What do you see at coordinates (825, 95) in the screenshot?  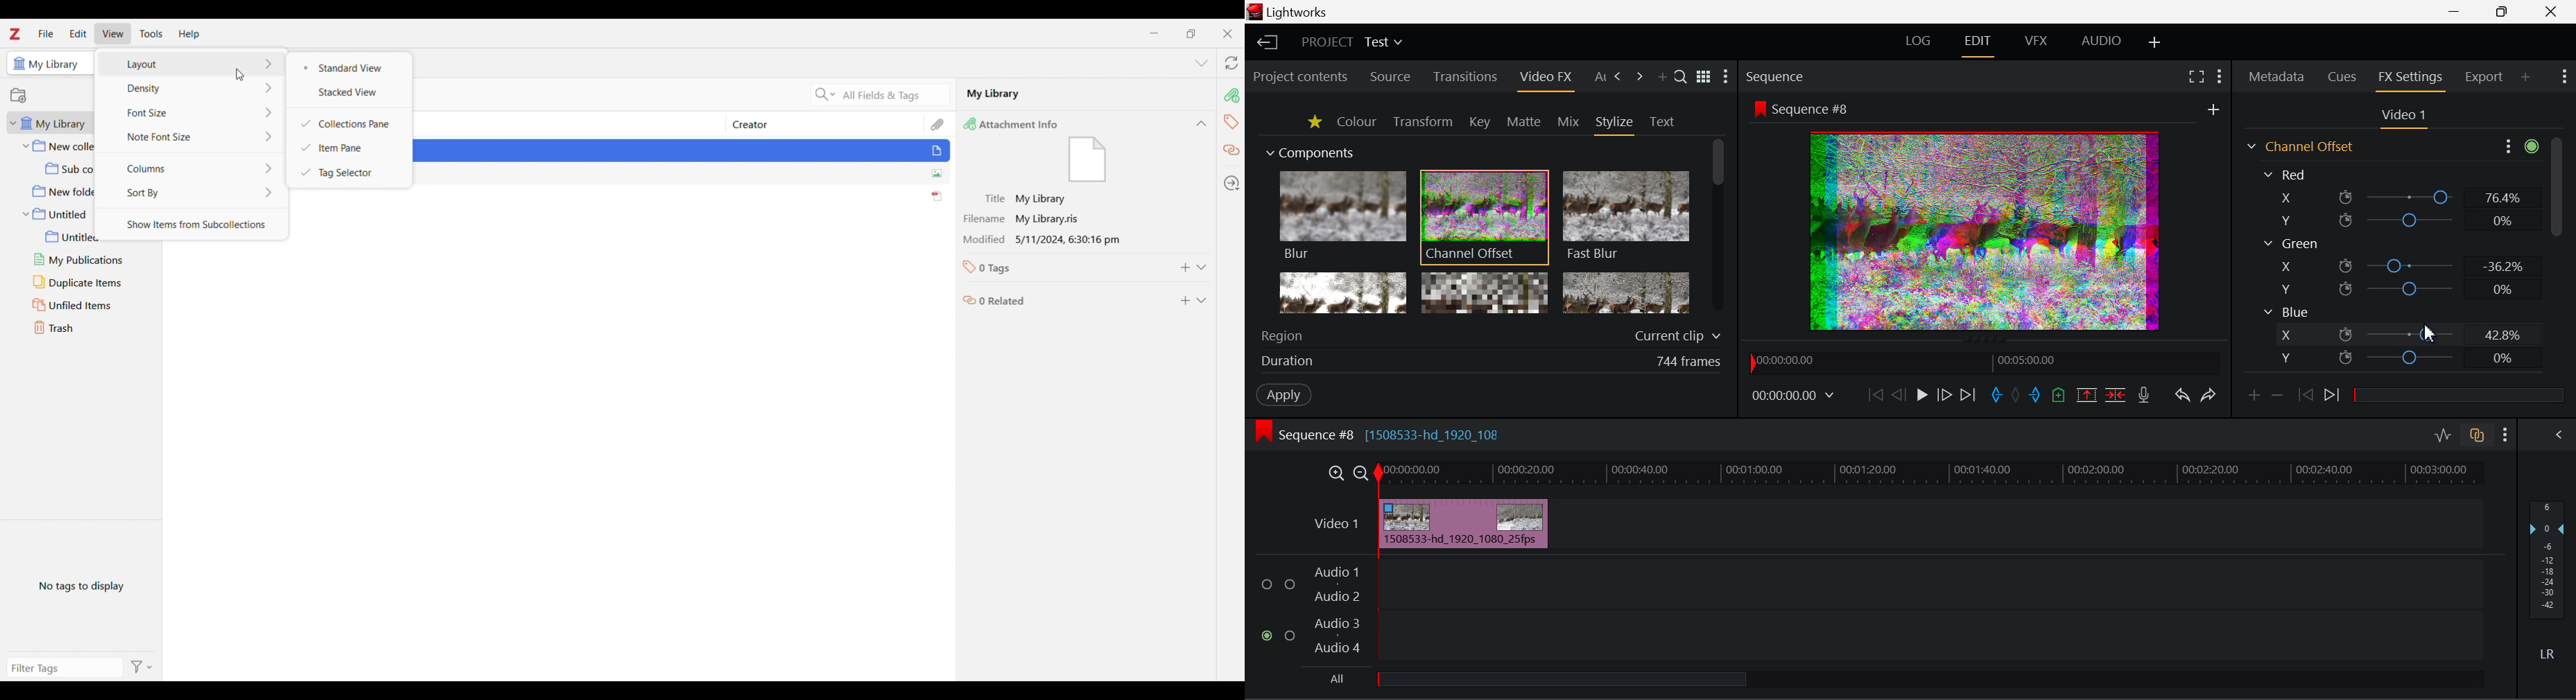 I see `Search criteria options` at bounding box center [825, 95].